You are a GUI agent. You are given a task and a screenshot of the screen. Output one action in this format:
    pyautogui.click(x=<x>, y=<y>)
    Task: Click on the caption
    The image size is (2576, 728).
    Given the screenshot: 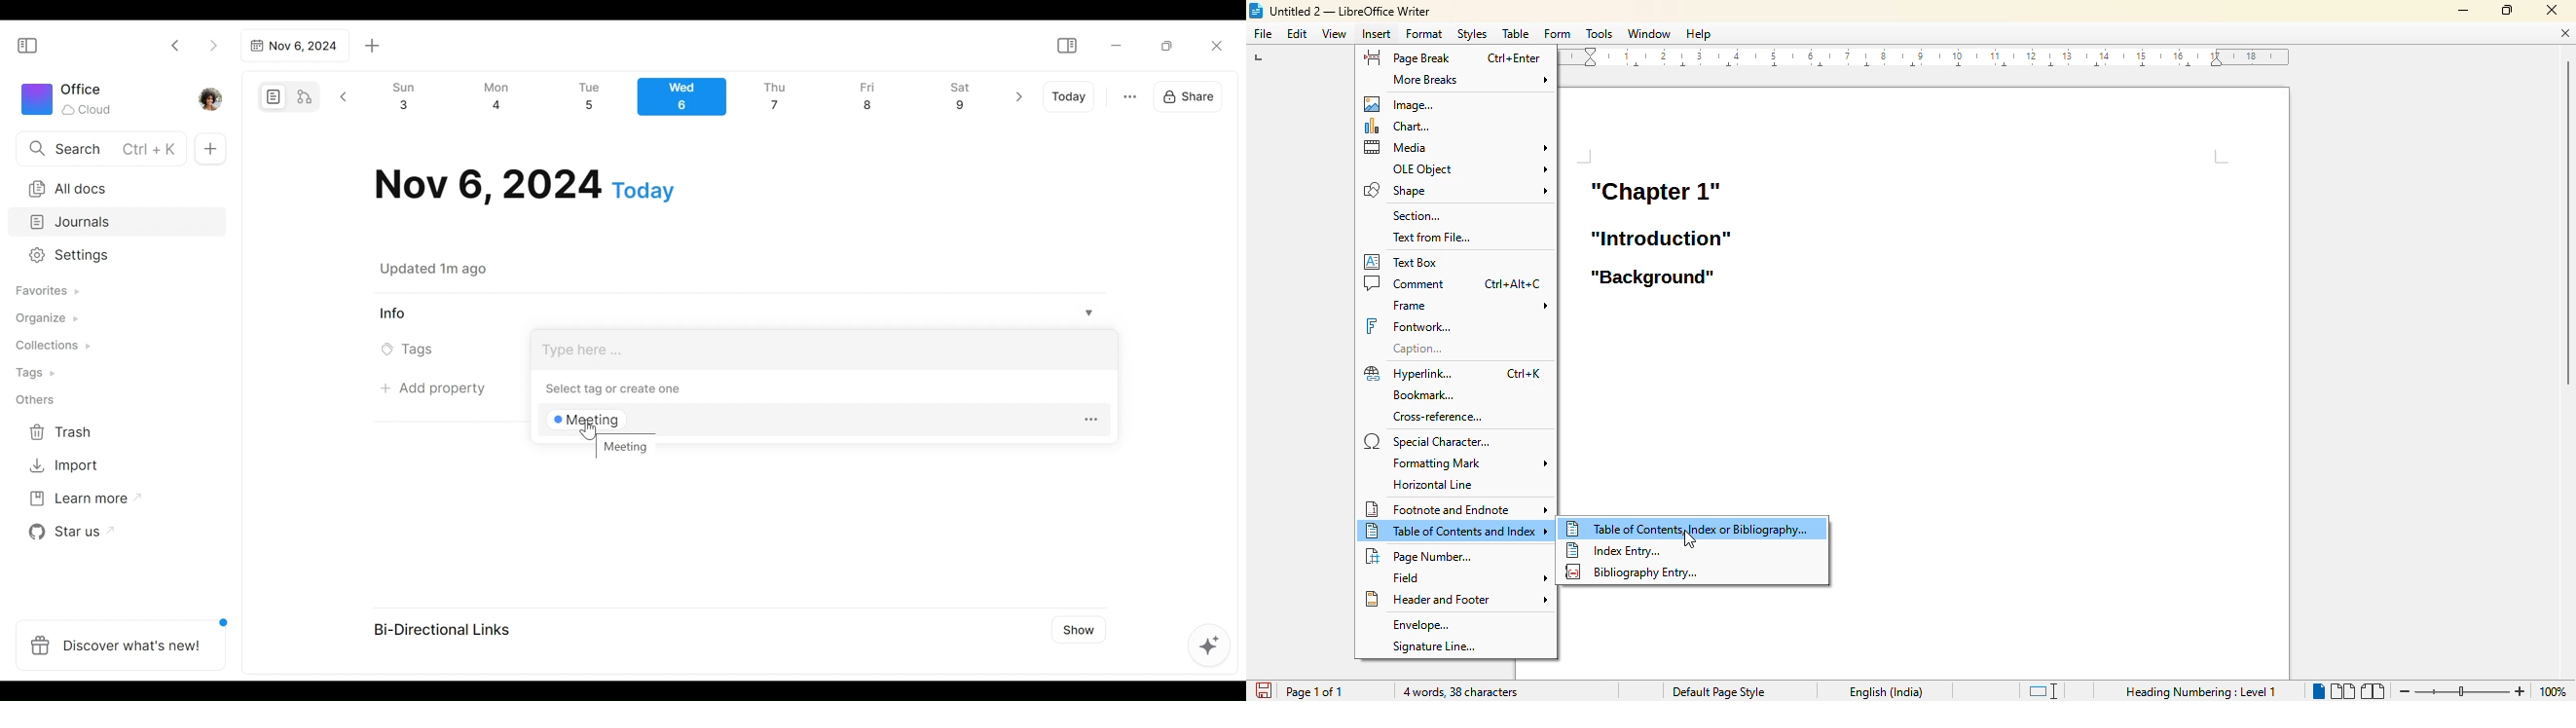 What is the action you would take?
    pyautogui.click(x=1416, y=349)
    